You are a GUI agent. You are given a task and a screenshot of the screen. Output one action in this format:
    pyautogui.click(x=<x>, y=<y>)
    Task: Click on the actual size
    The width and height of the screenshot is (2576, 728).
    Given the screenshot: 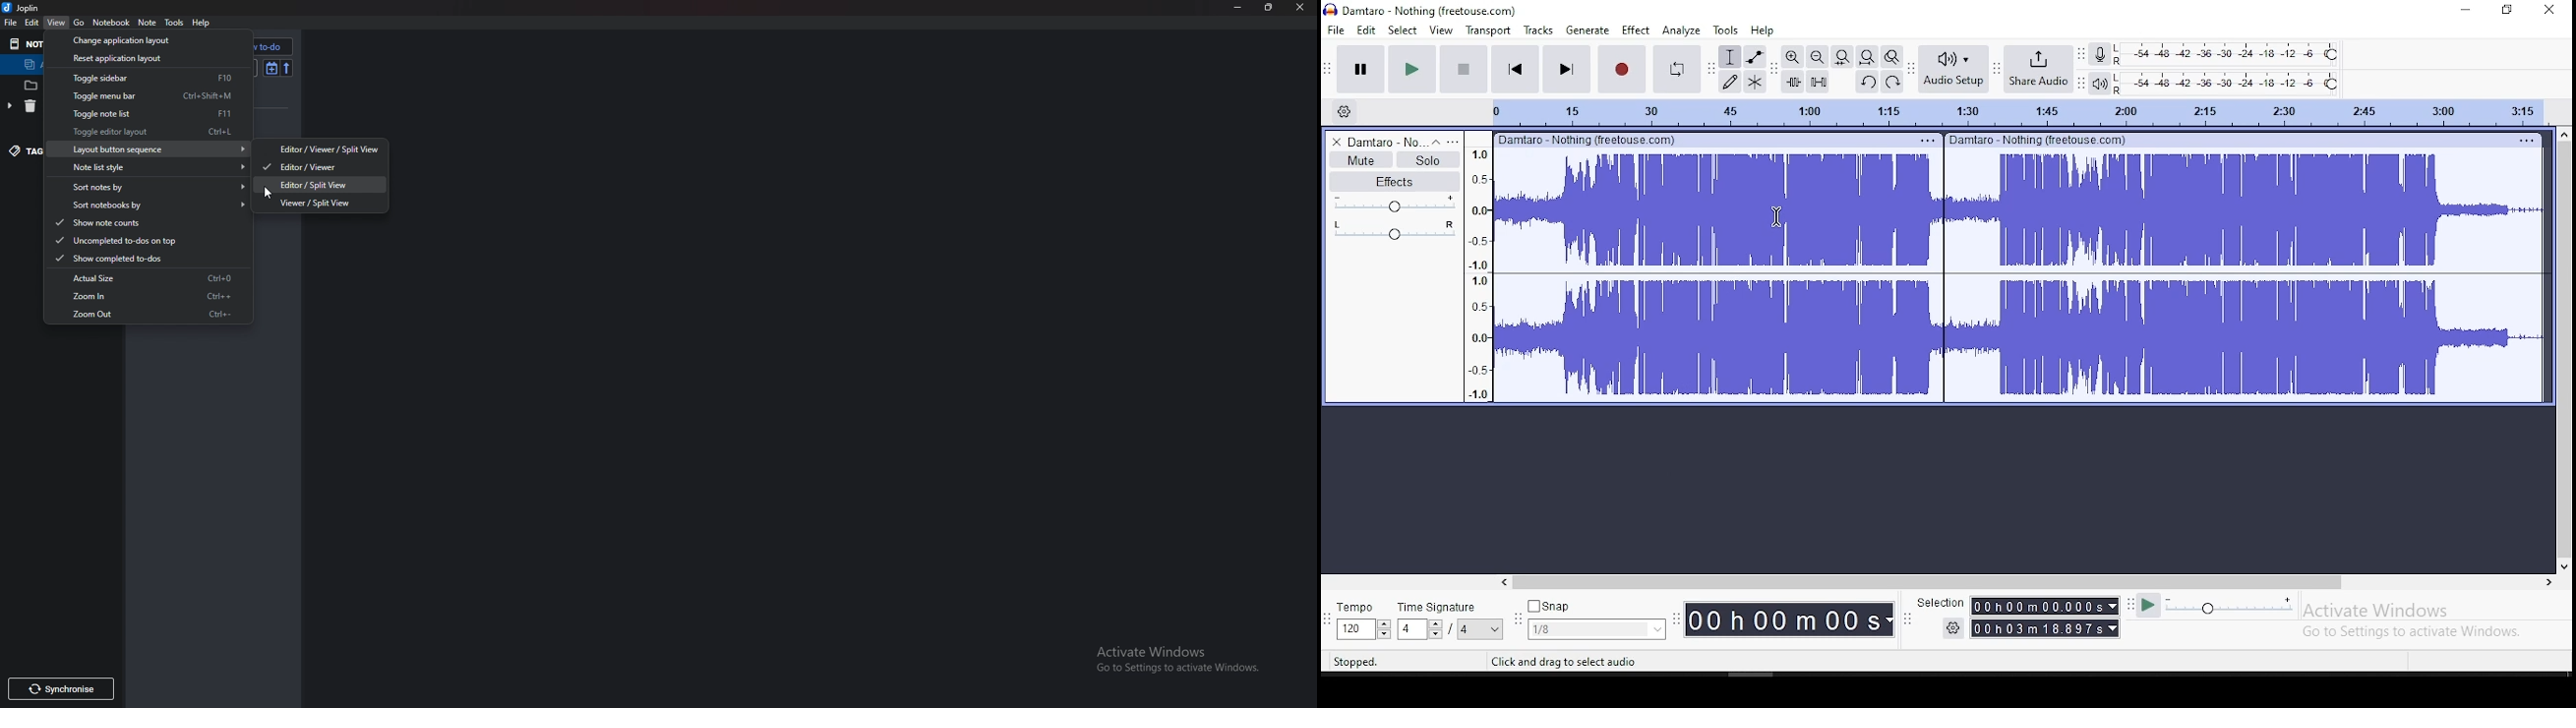 What is the action you would take?
    pyautogui.click(x=147, y=279)
    